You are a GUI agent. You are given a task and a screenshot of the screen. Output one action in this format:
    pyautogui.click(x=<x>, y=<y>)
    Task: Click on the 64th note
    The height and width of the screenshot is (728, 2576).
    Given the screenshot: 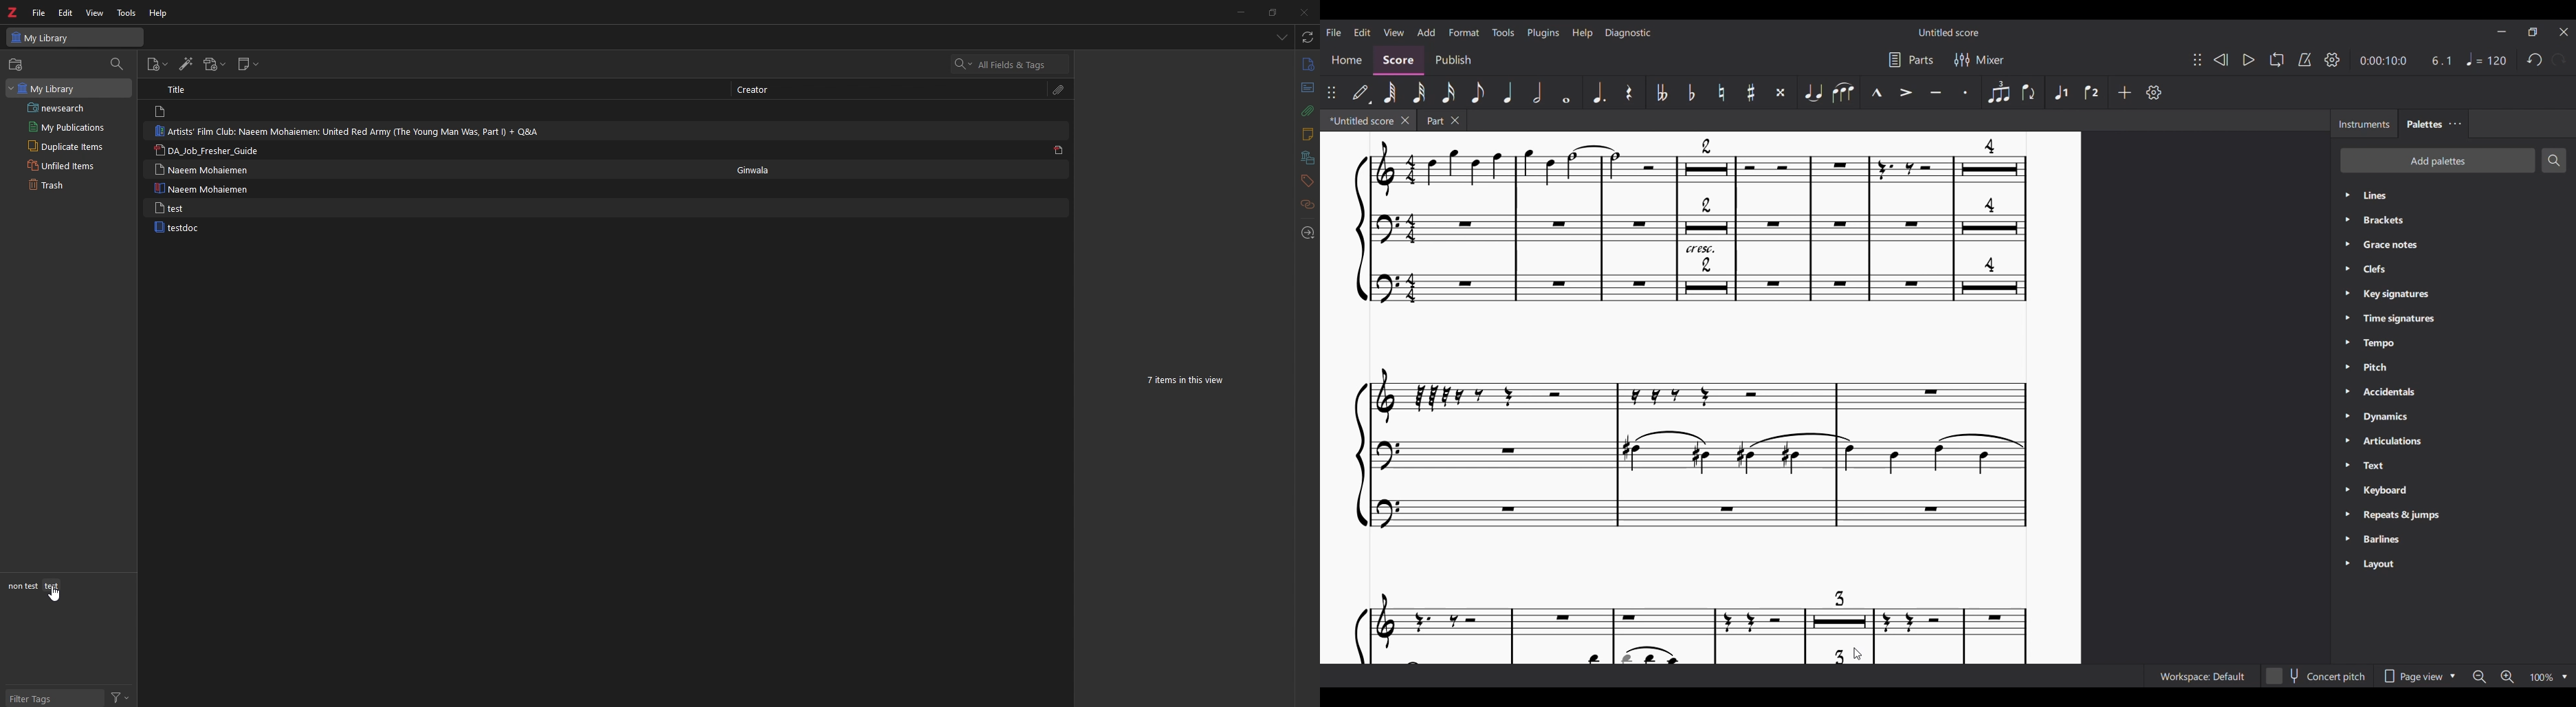 What is the action you would take?
    pyautogui.click(x=1390, y=94)
    